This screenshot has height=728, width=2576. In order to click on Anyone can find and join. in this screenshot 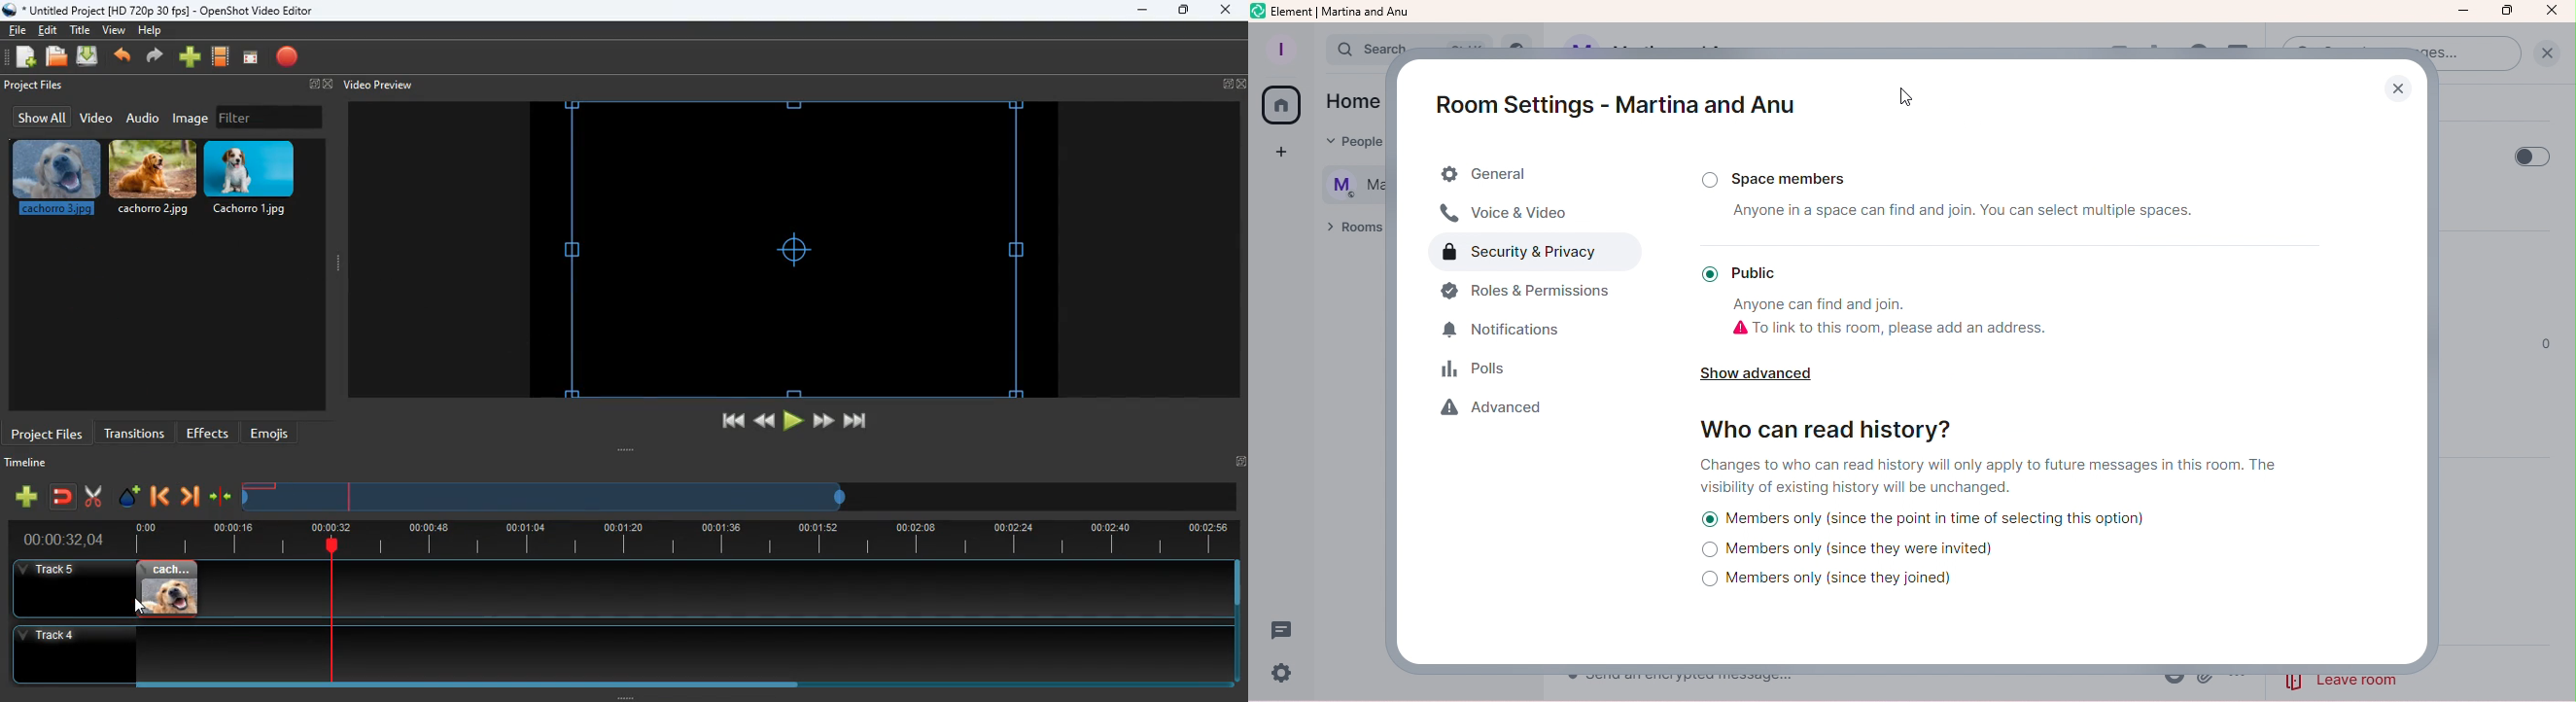, I will do `click(1824, 304)`.